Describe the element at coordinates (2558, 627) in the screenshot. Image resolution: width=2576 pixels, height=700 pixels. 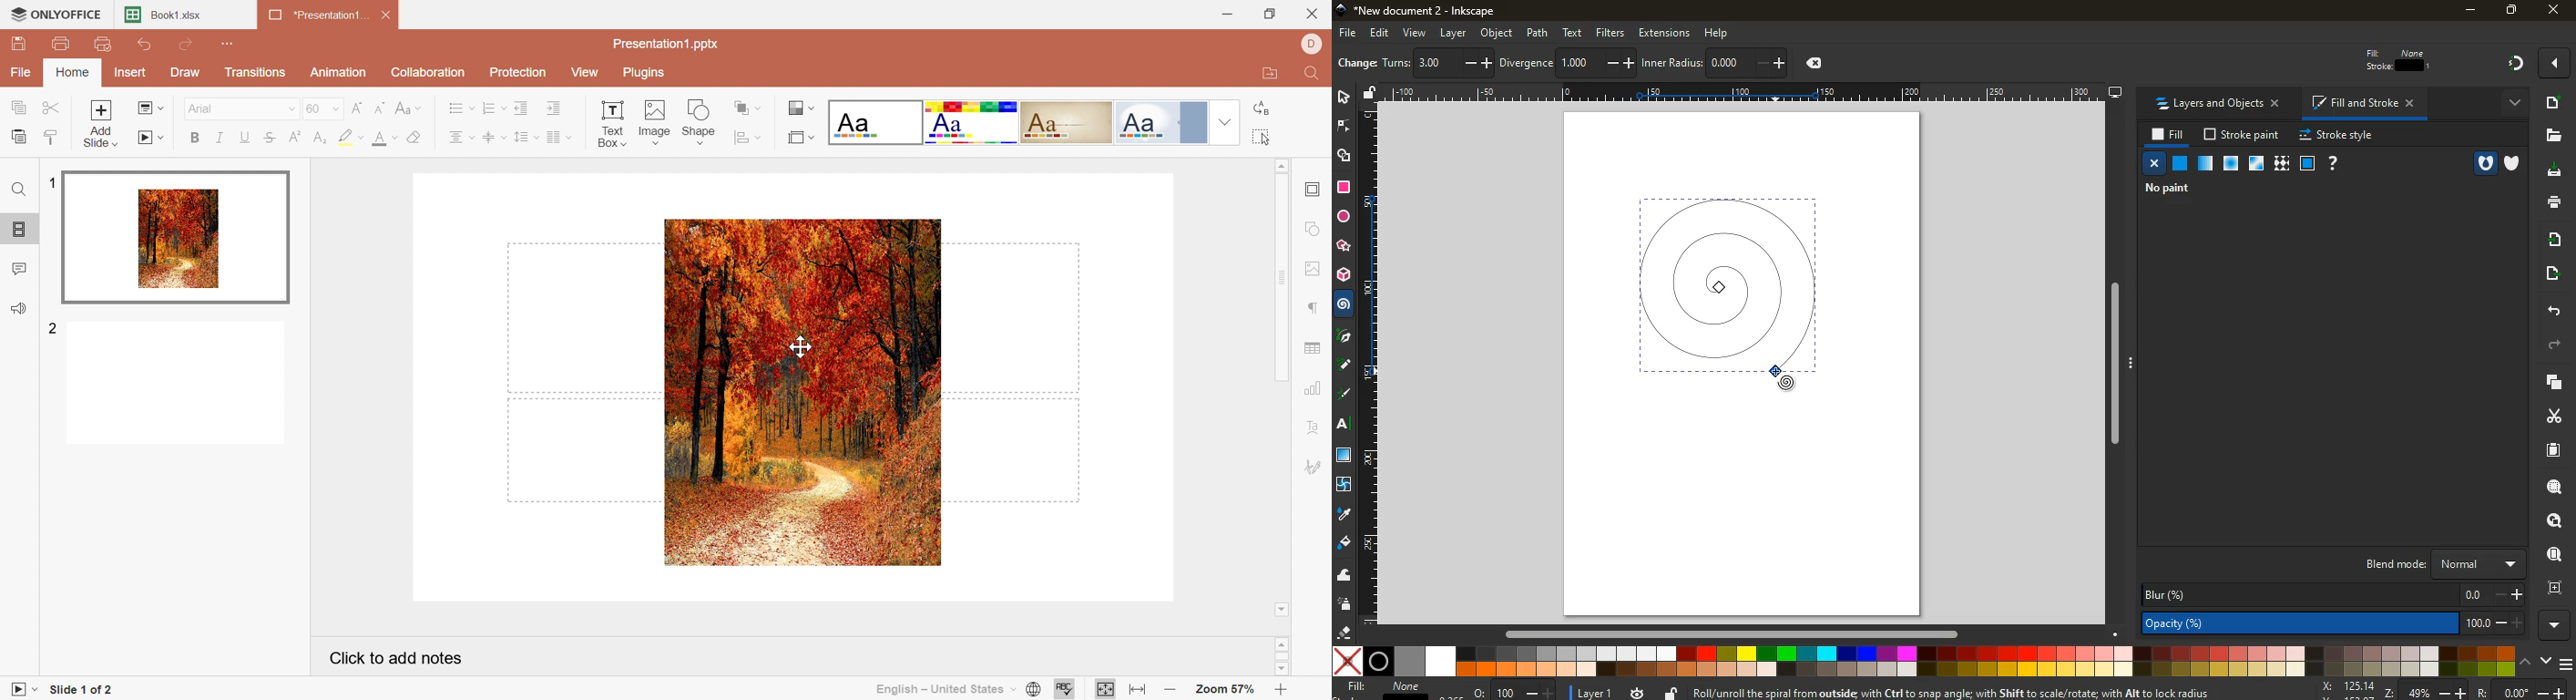
I see `` at that location.